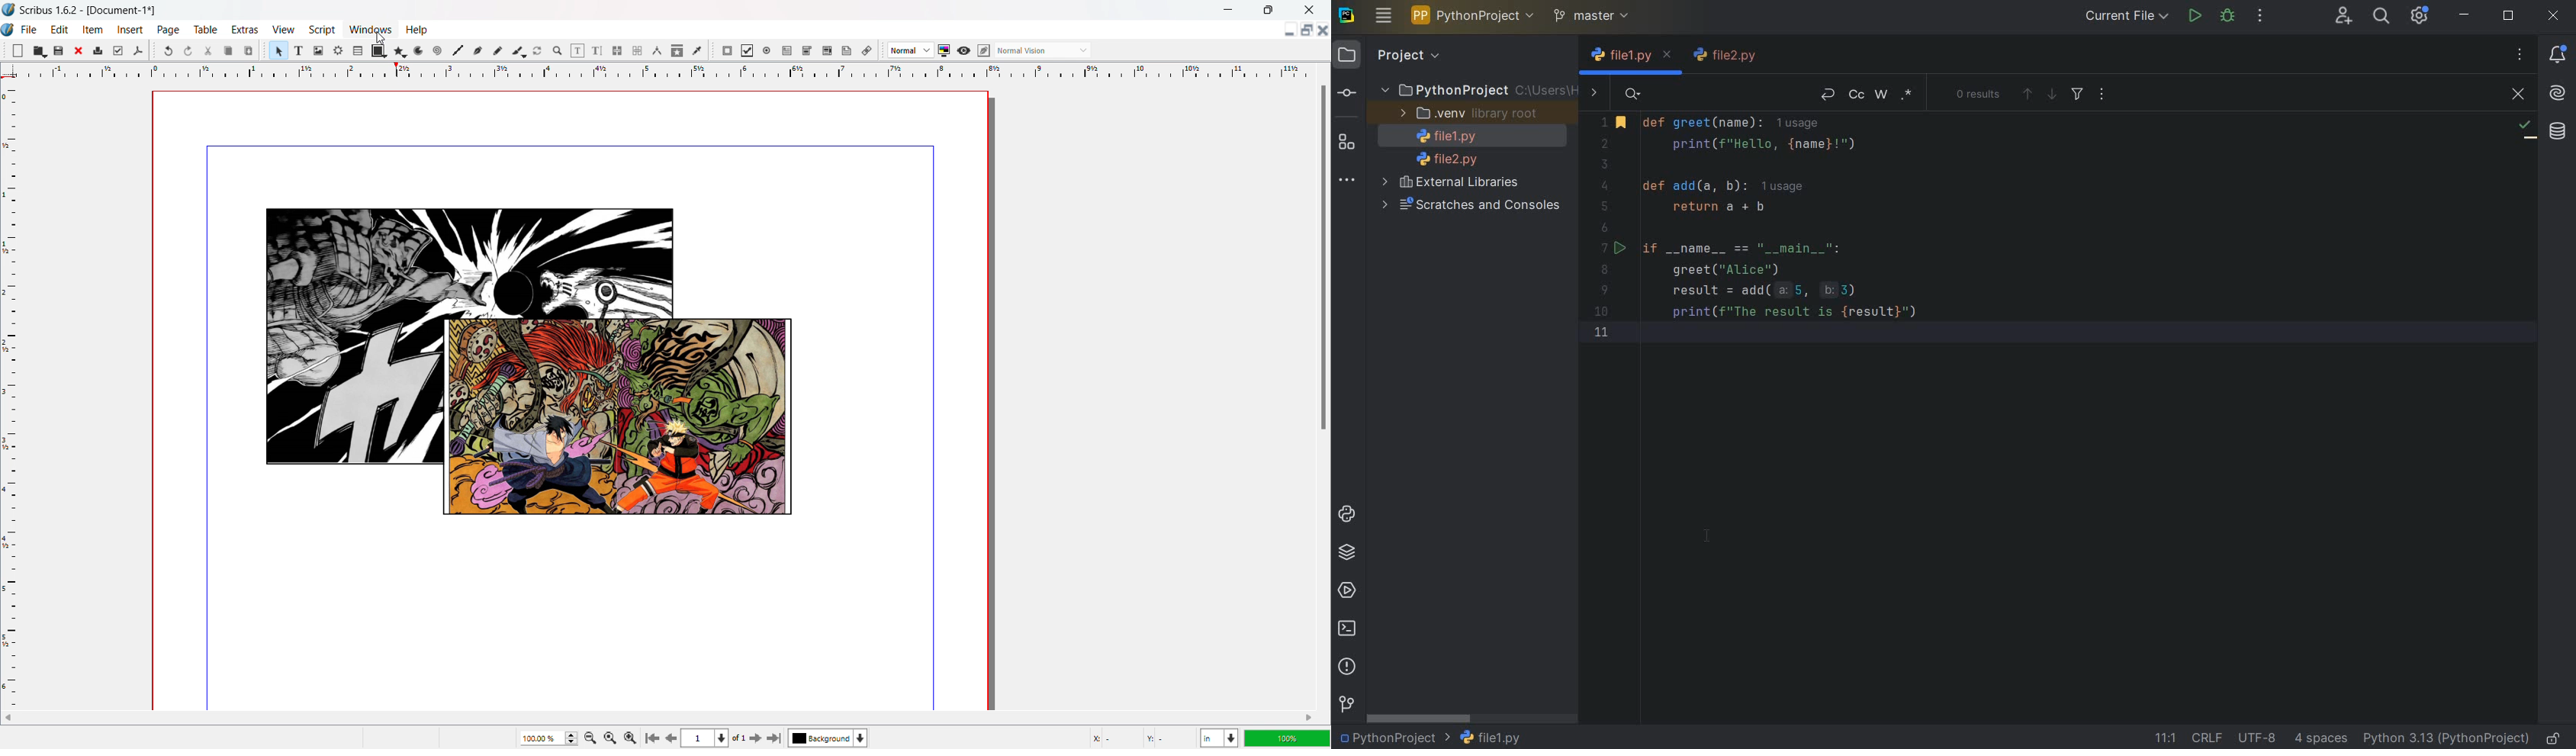 This screenshot has height=756, width=2576. I want to click on table, so click(205, 29).